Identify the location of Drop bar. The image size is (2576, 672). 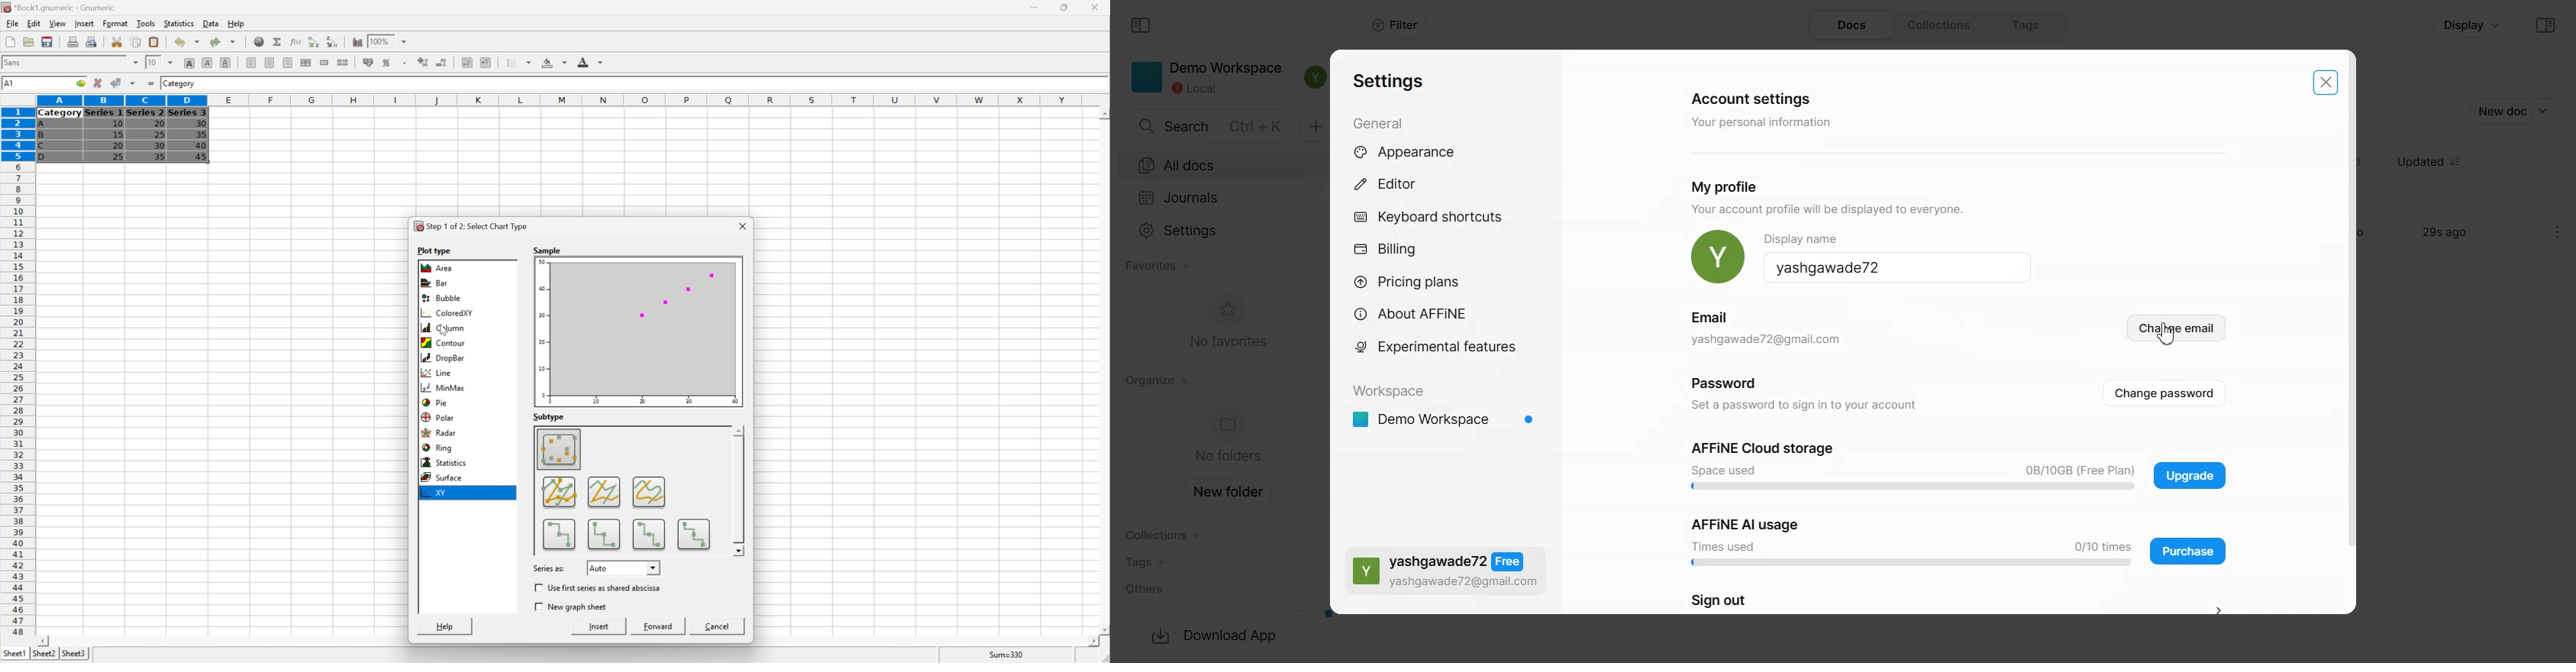
(444, 358).